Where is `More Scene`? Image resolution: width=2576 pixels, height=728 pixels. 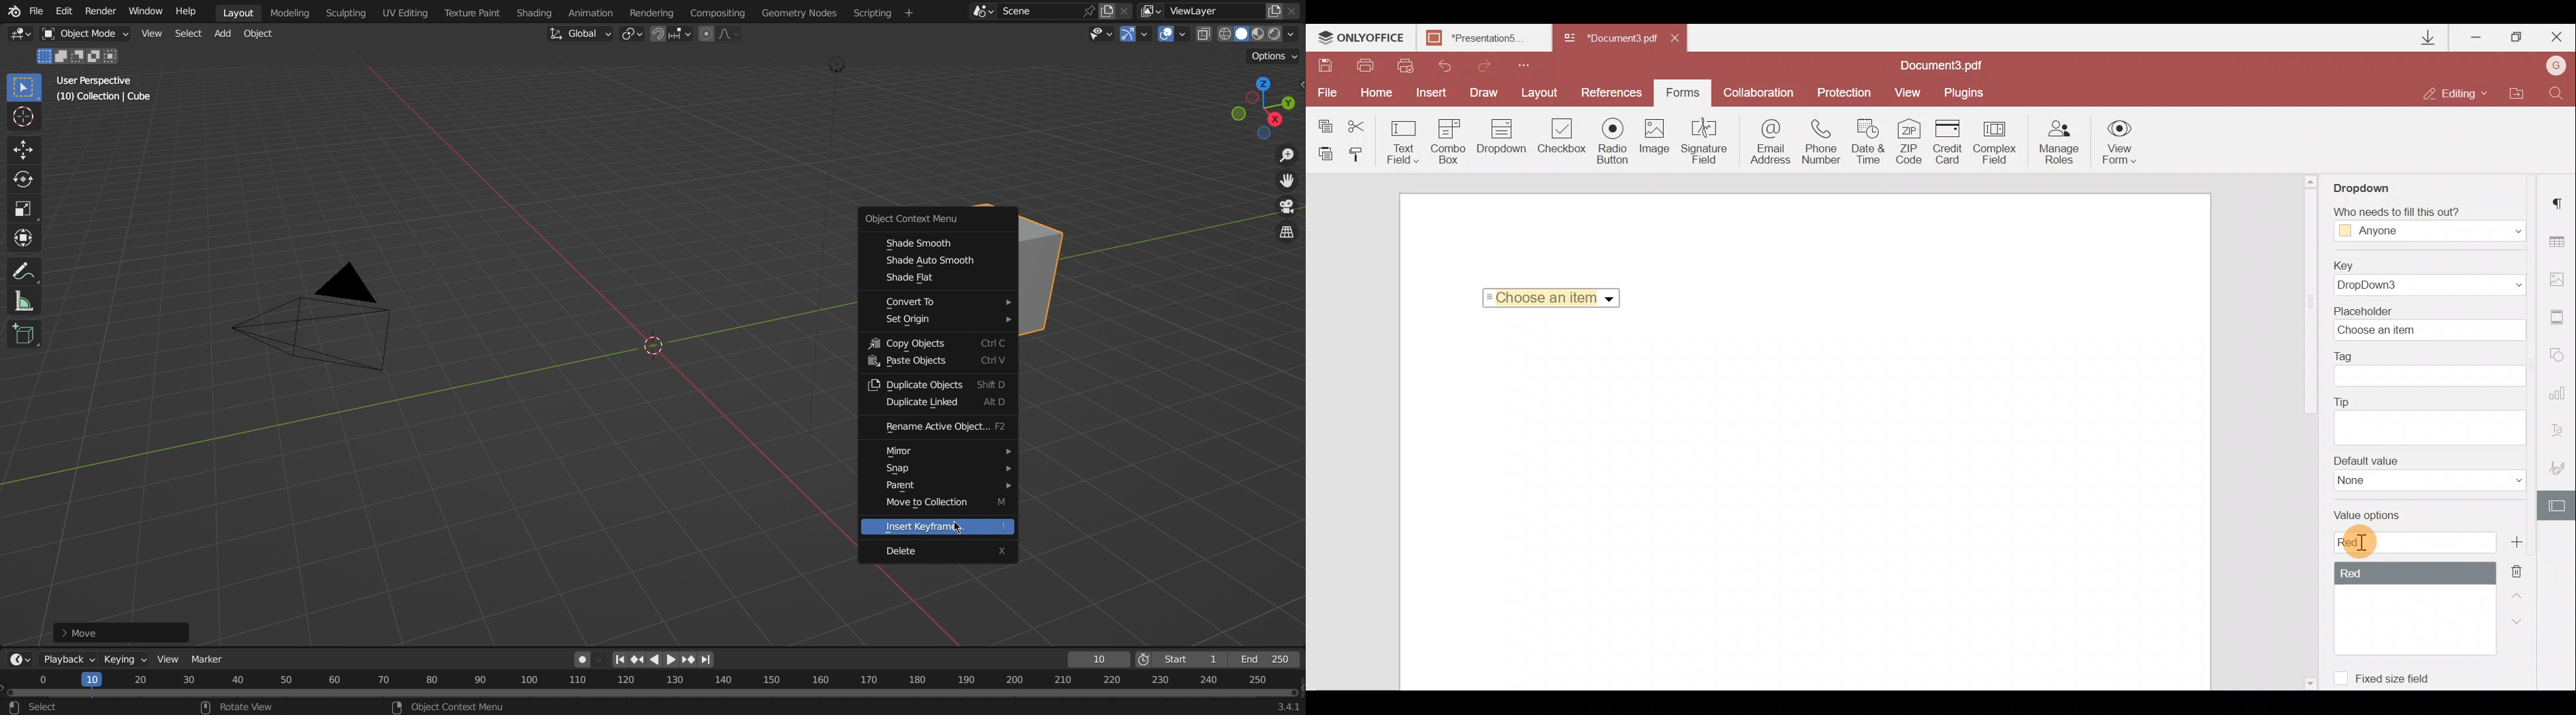
More Scene is located at coordinates (981, 11).